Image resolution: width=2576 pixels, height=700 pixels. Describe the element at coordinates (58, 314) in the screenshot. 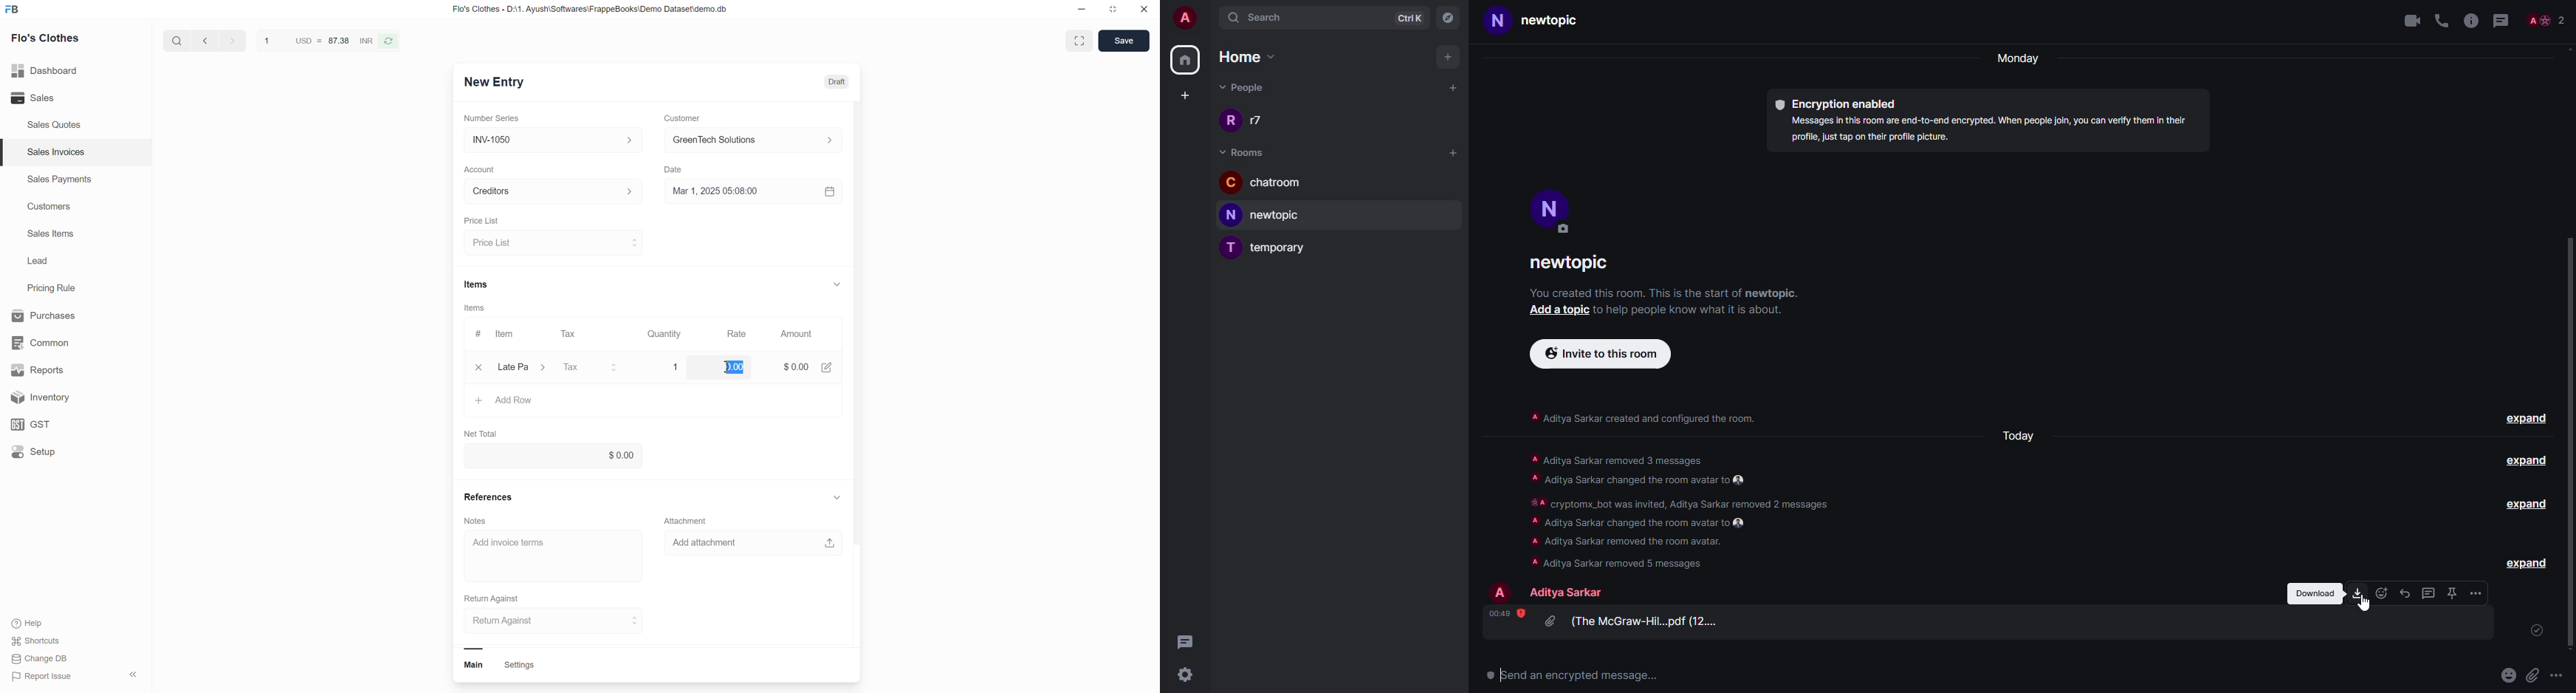

I see `Purchases ` at that location.